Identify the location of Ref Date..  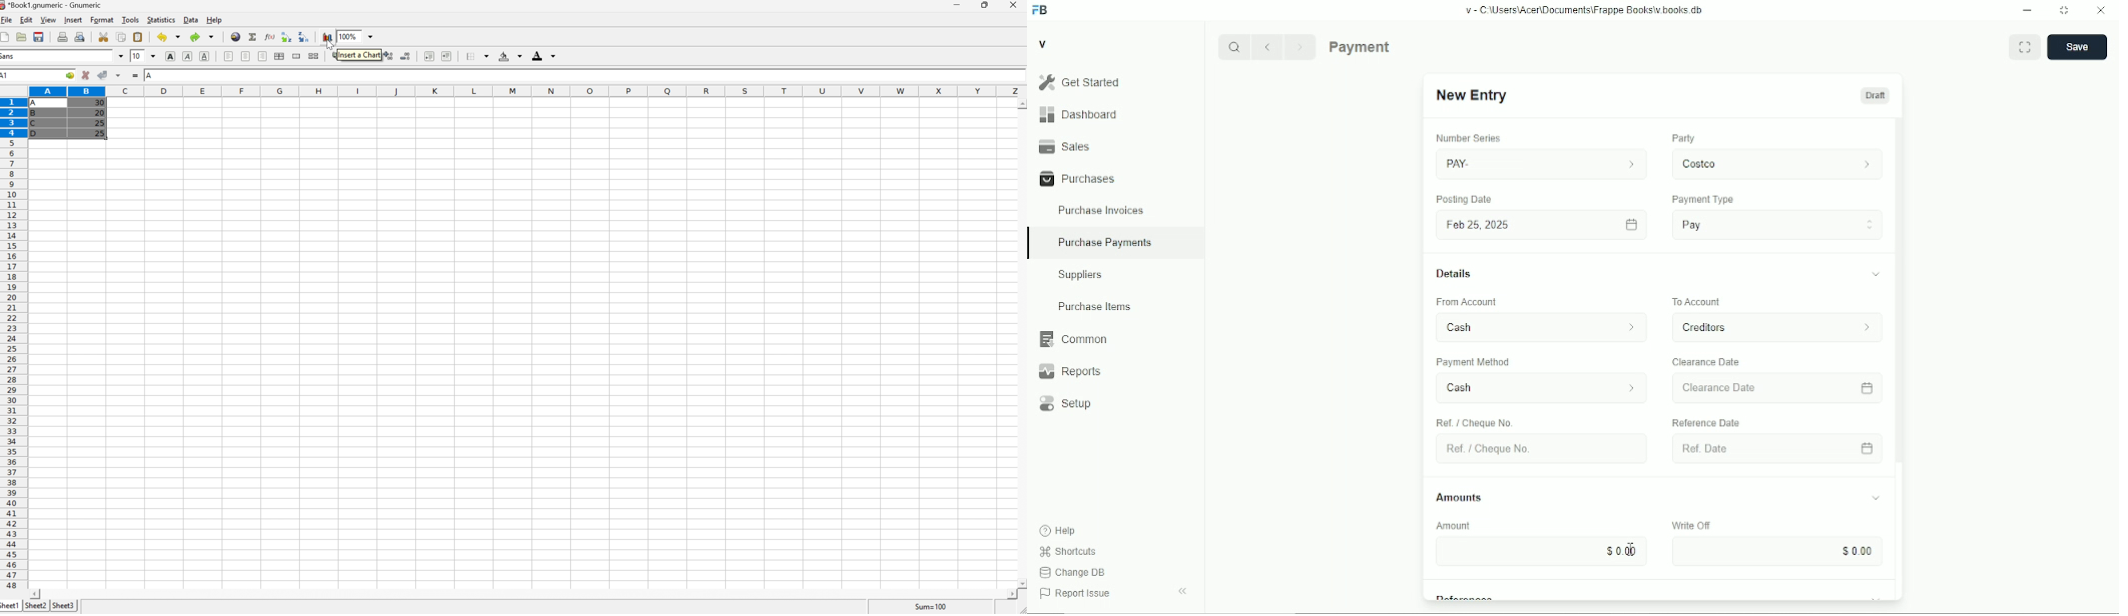
(1765, 447).